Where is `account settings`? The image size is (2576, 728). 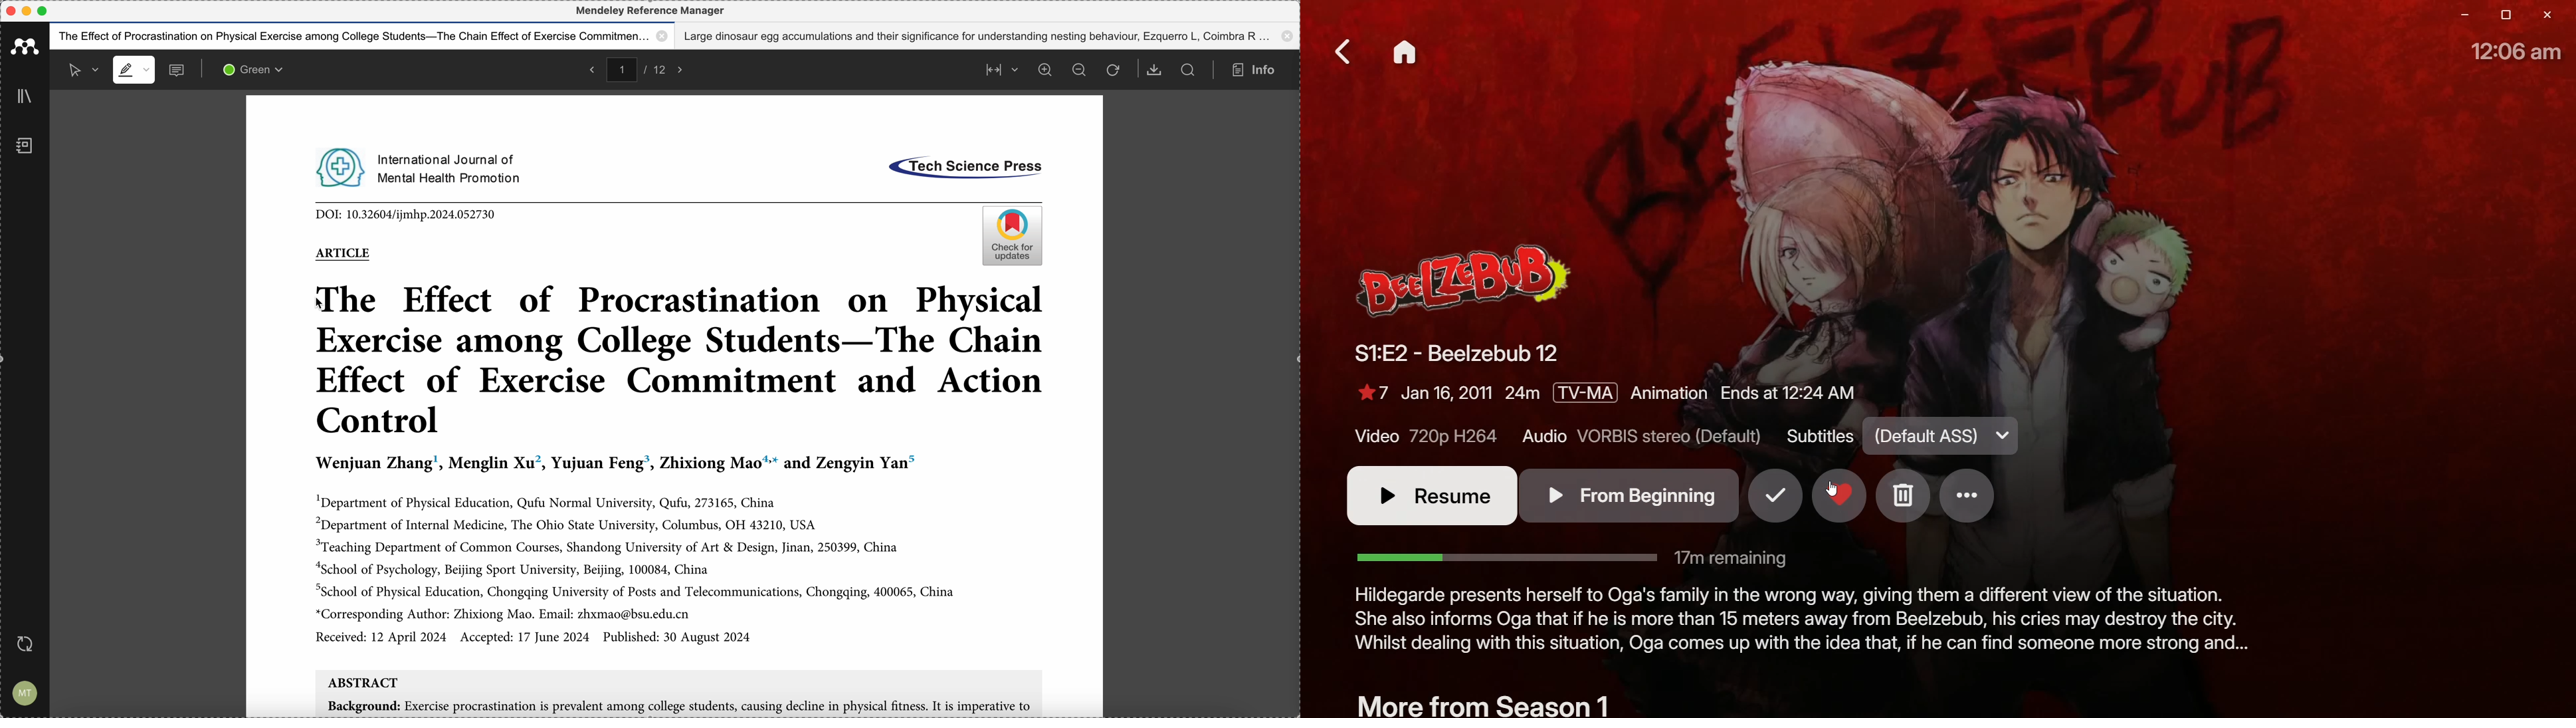
account settings is located at coordinates (25, 691).